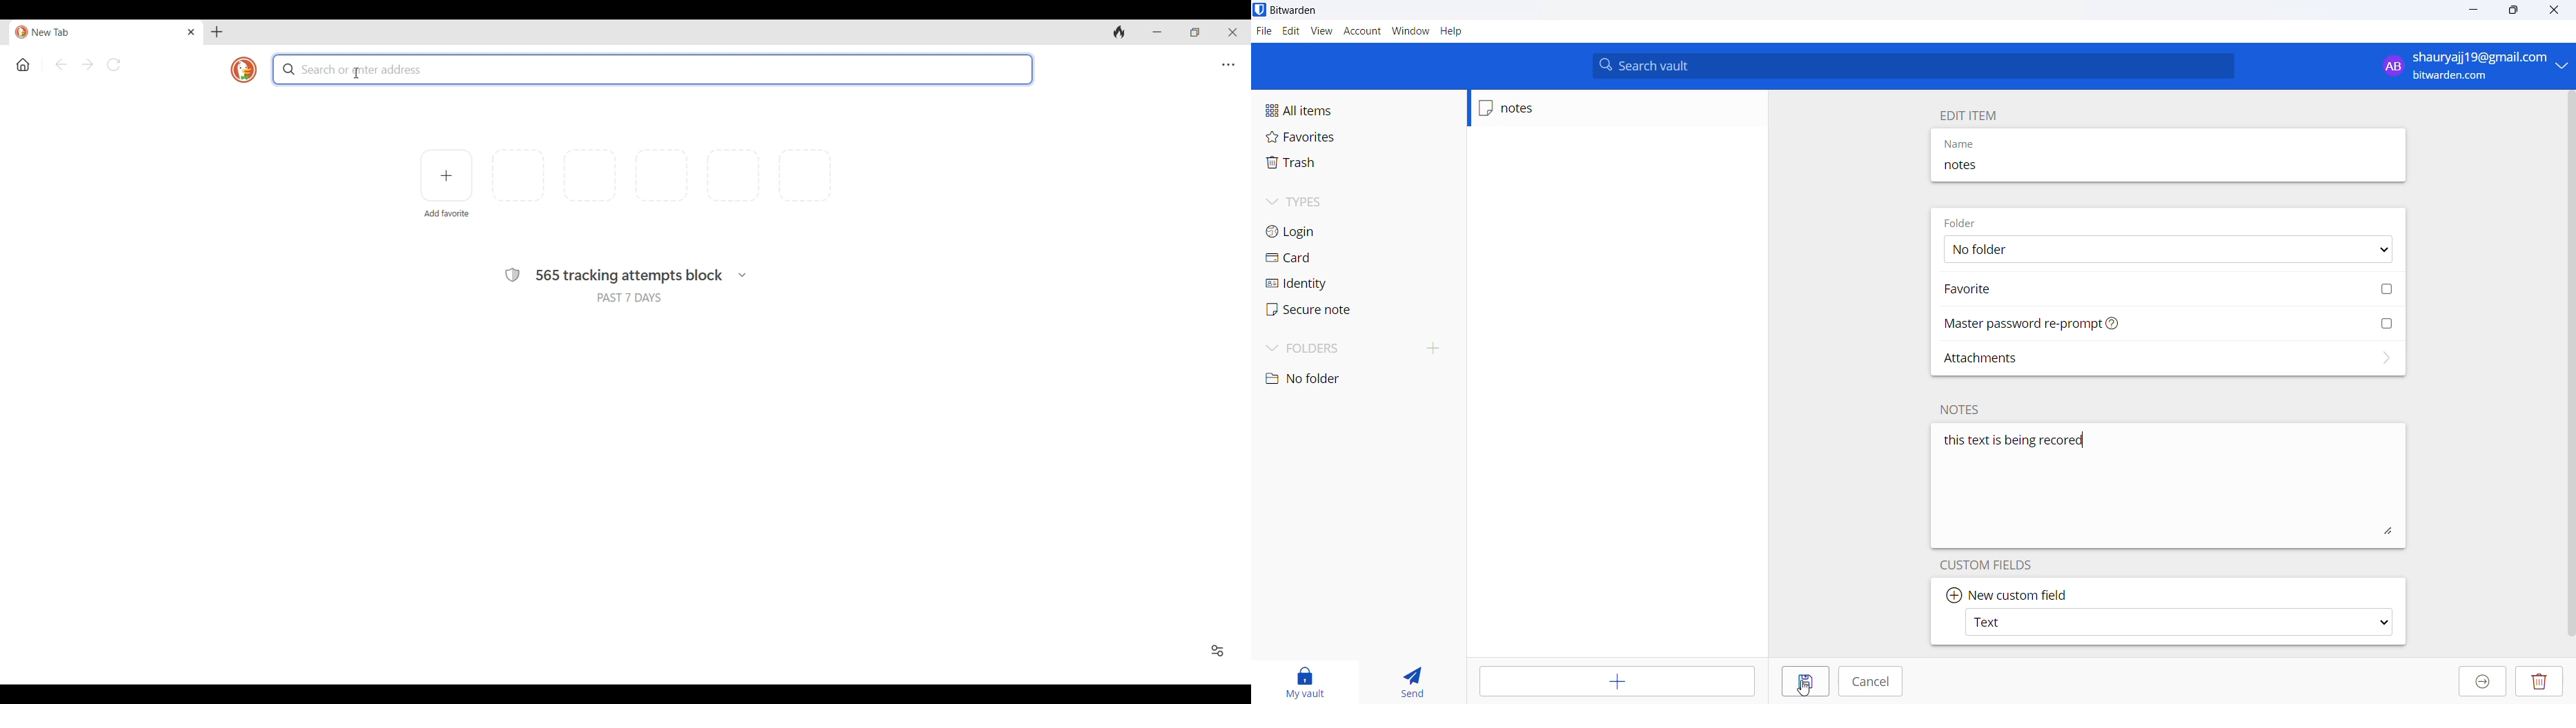  Describe the element at coordinates (2170, 487) in the screenshot. I see `this text is being recorded` at that location.